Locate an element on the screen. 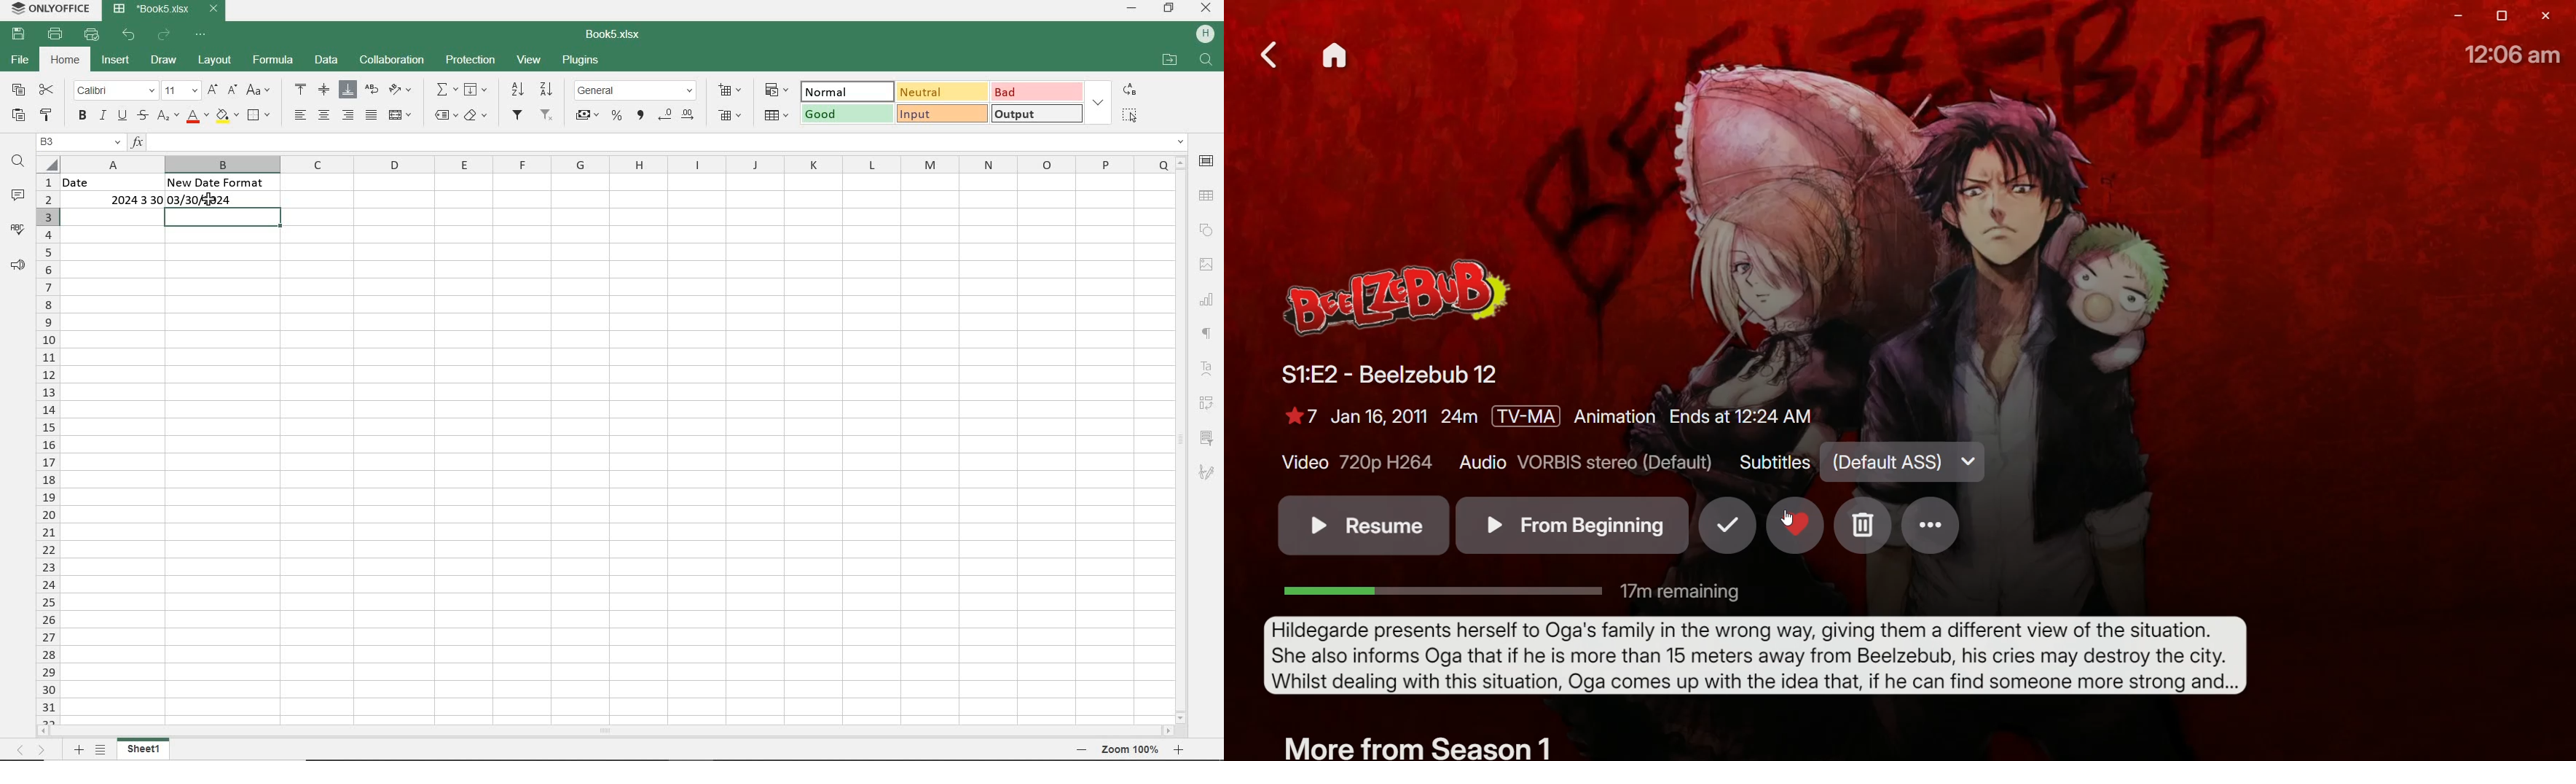 The width and height of the screenshot is (2576, 784). NAMED MANAGER is located at coordinates (79, 142).